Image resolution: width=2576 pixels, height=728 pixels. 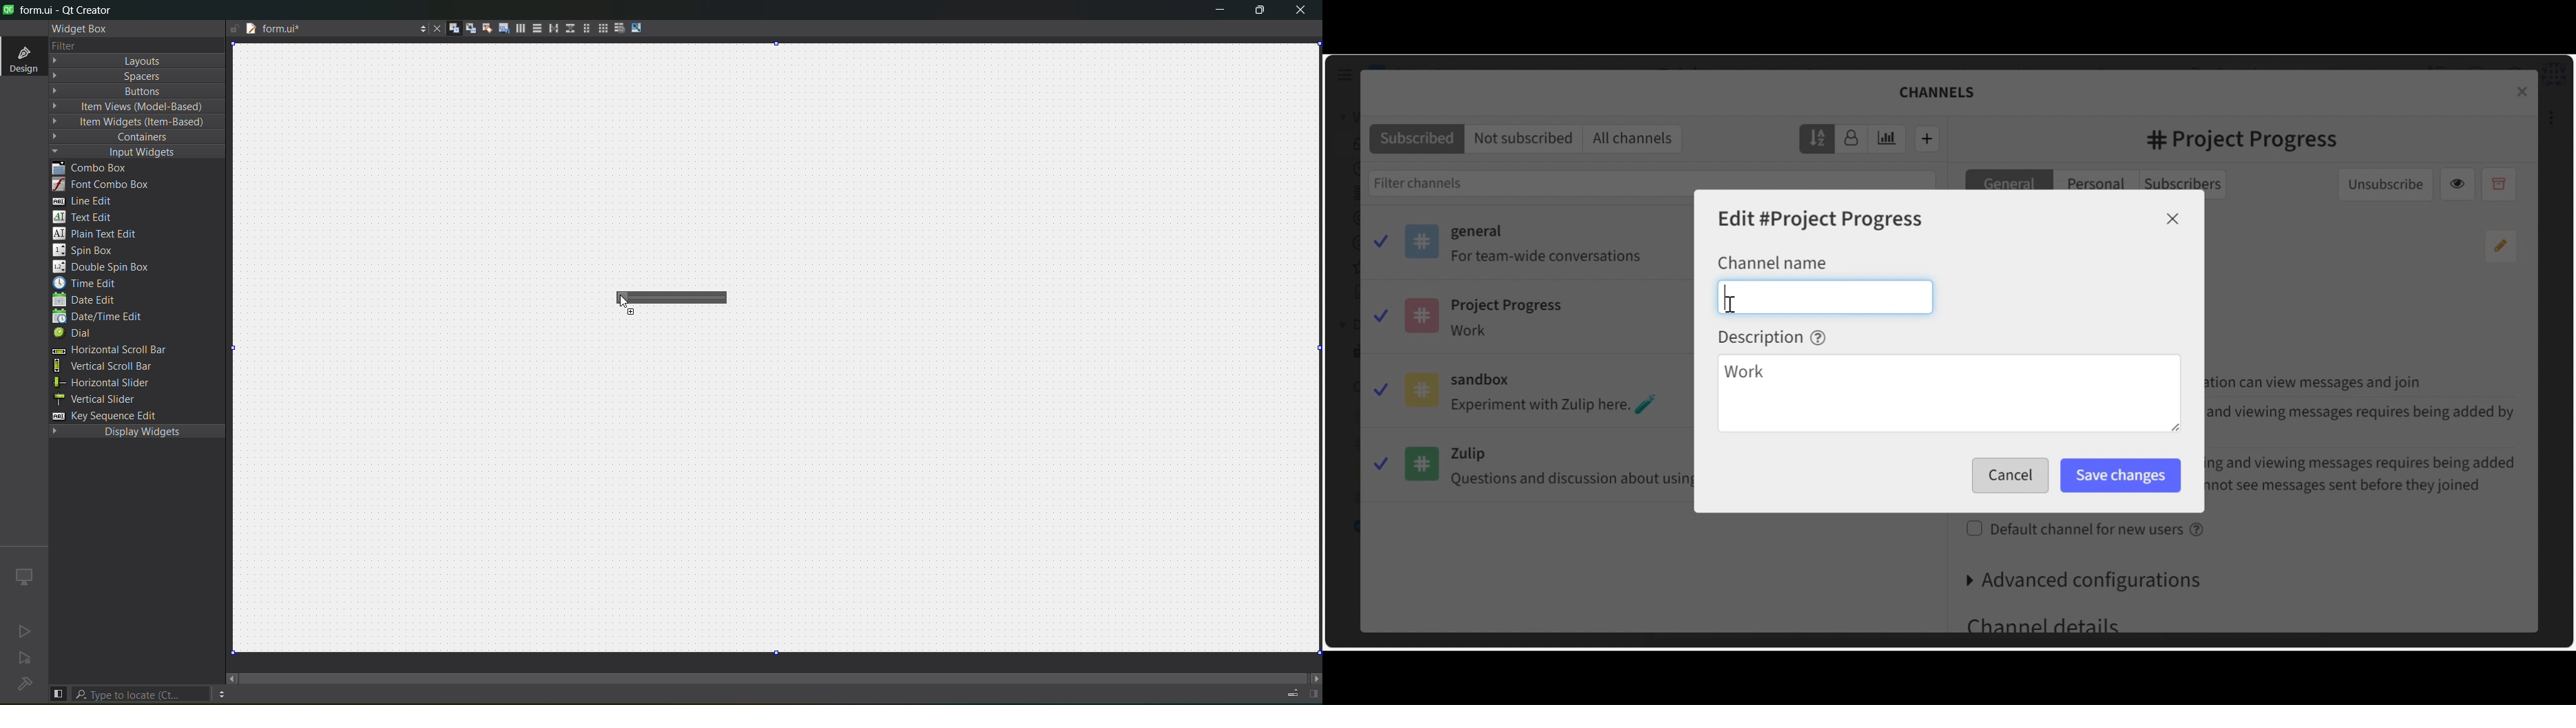 What do you see at coordinates (98, 400) in the screenshot?
I see `vertical slider` at bounding box center [98, 400].